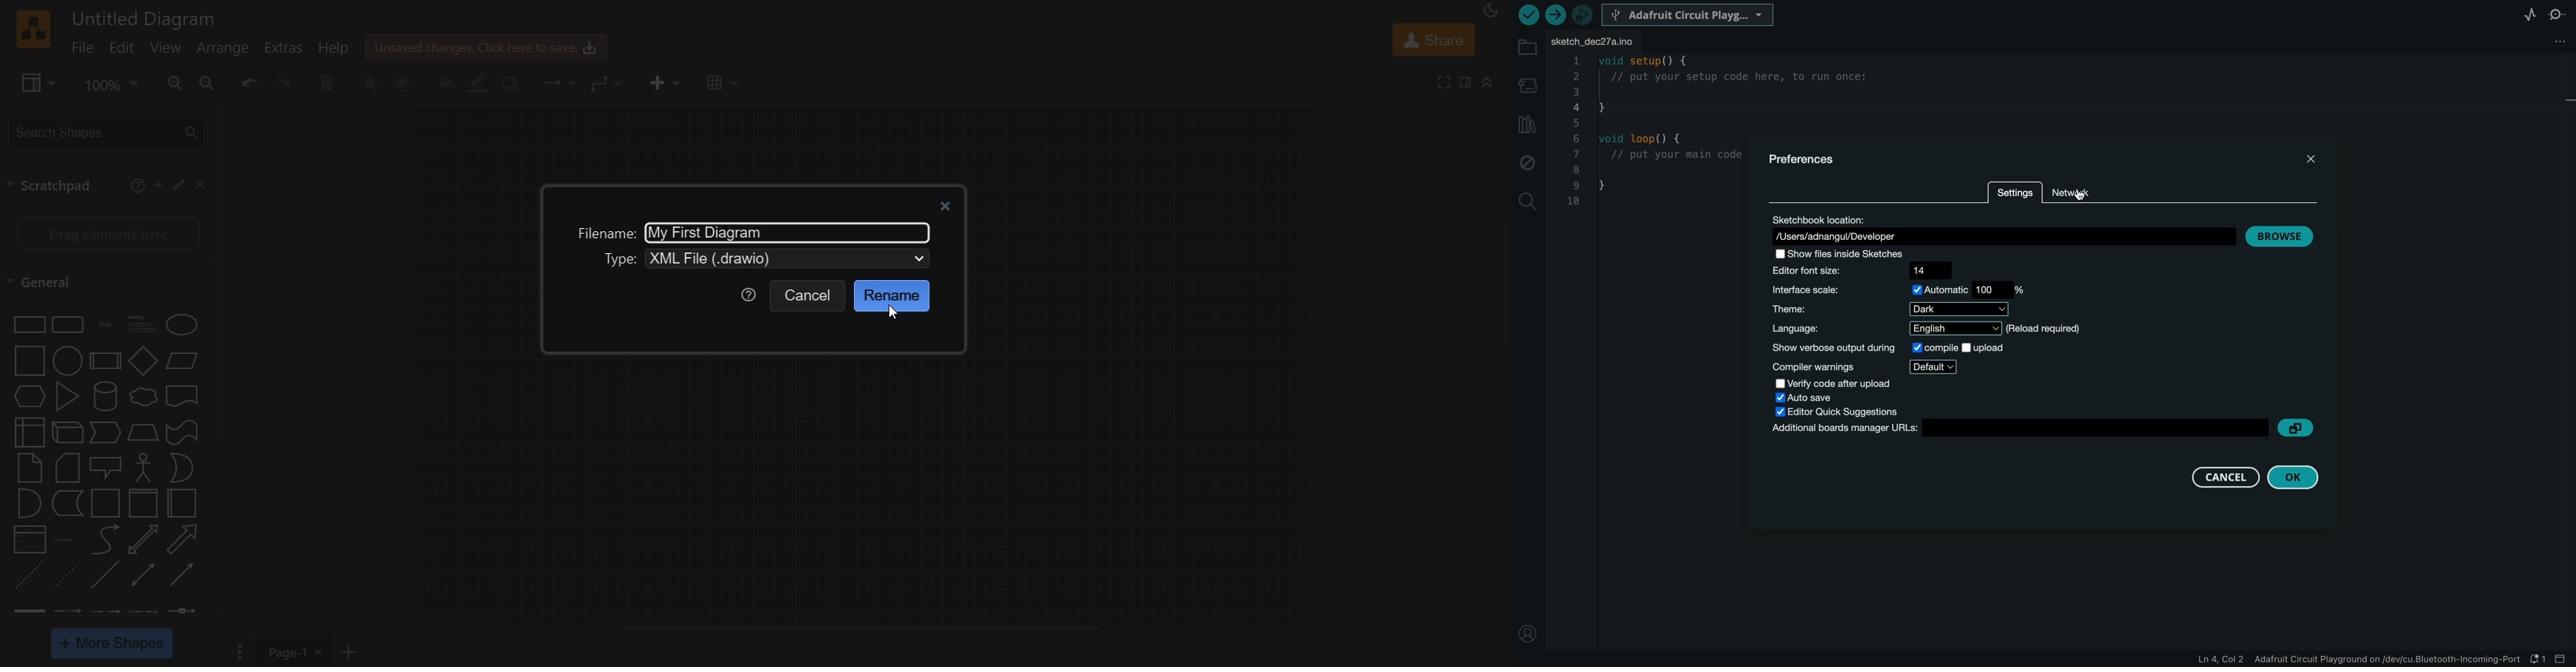 The height and width of the screenshot is (672, 2576). I want to click on file name, so click(602, 232).